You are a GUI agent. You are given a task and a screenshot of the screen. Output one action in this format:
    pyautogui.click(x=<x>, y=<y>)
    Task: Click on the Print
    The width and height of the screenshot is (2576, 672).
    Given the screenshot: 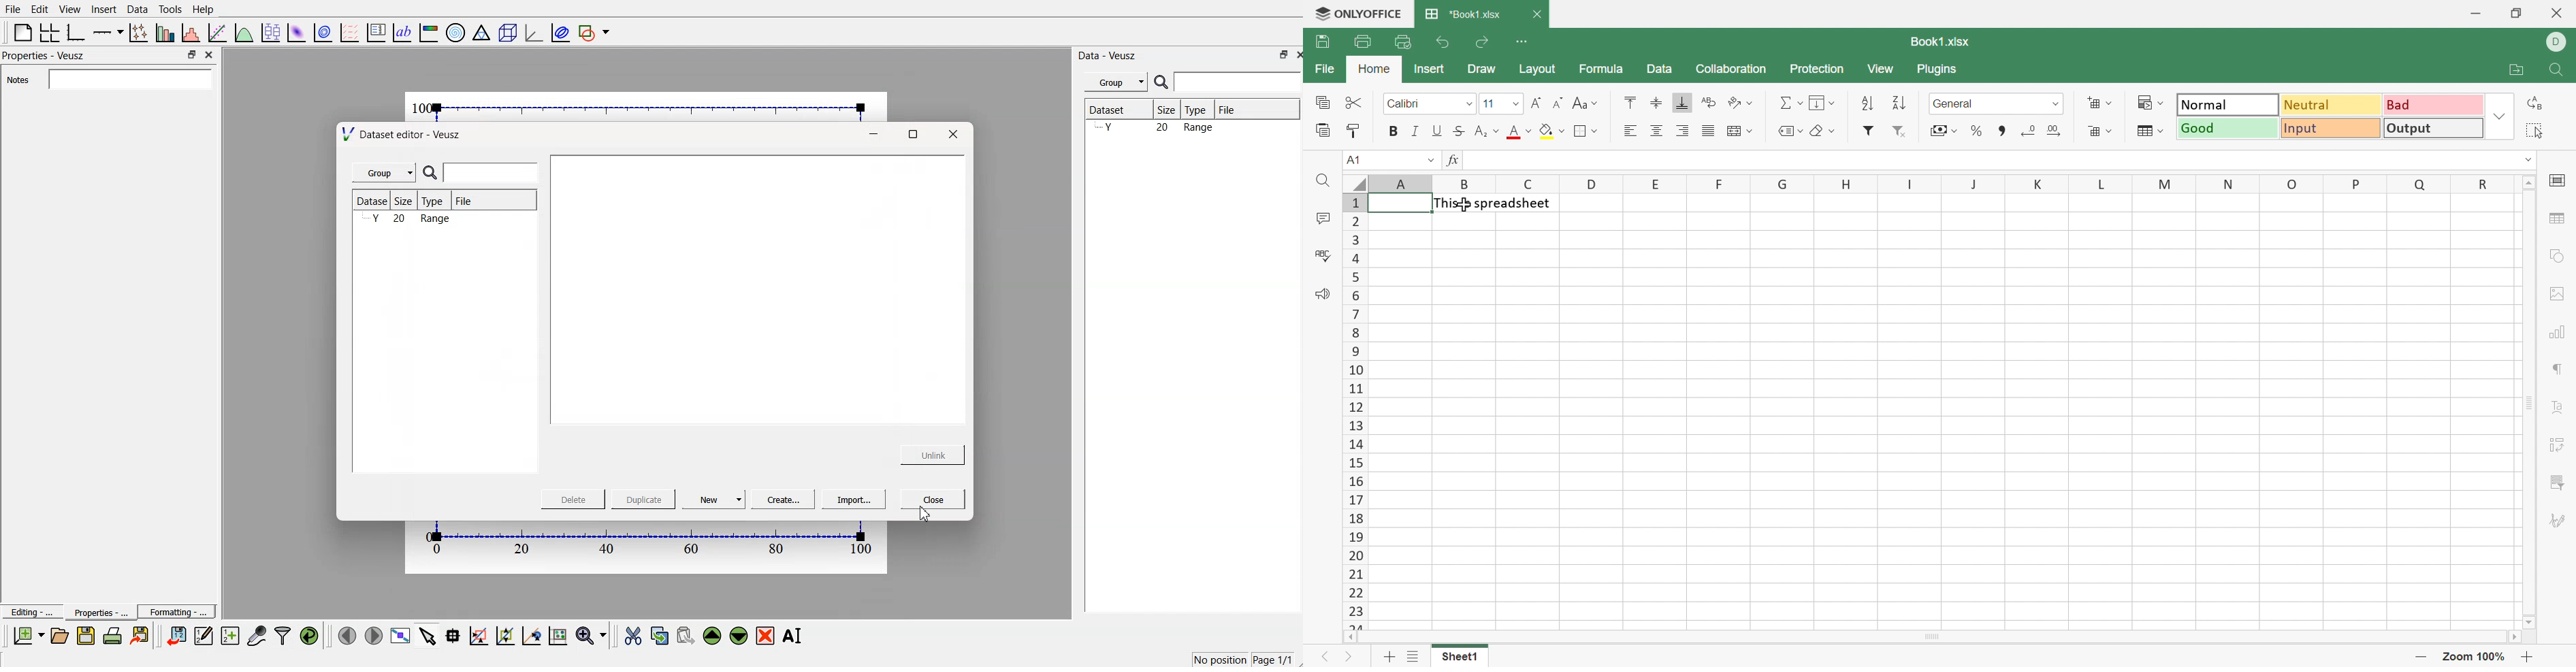 What is the action you would take?
    pyautogui.click(x=113, y=636)
    